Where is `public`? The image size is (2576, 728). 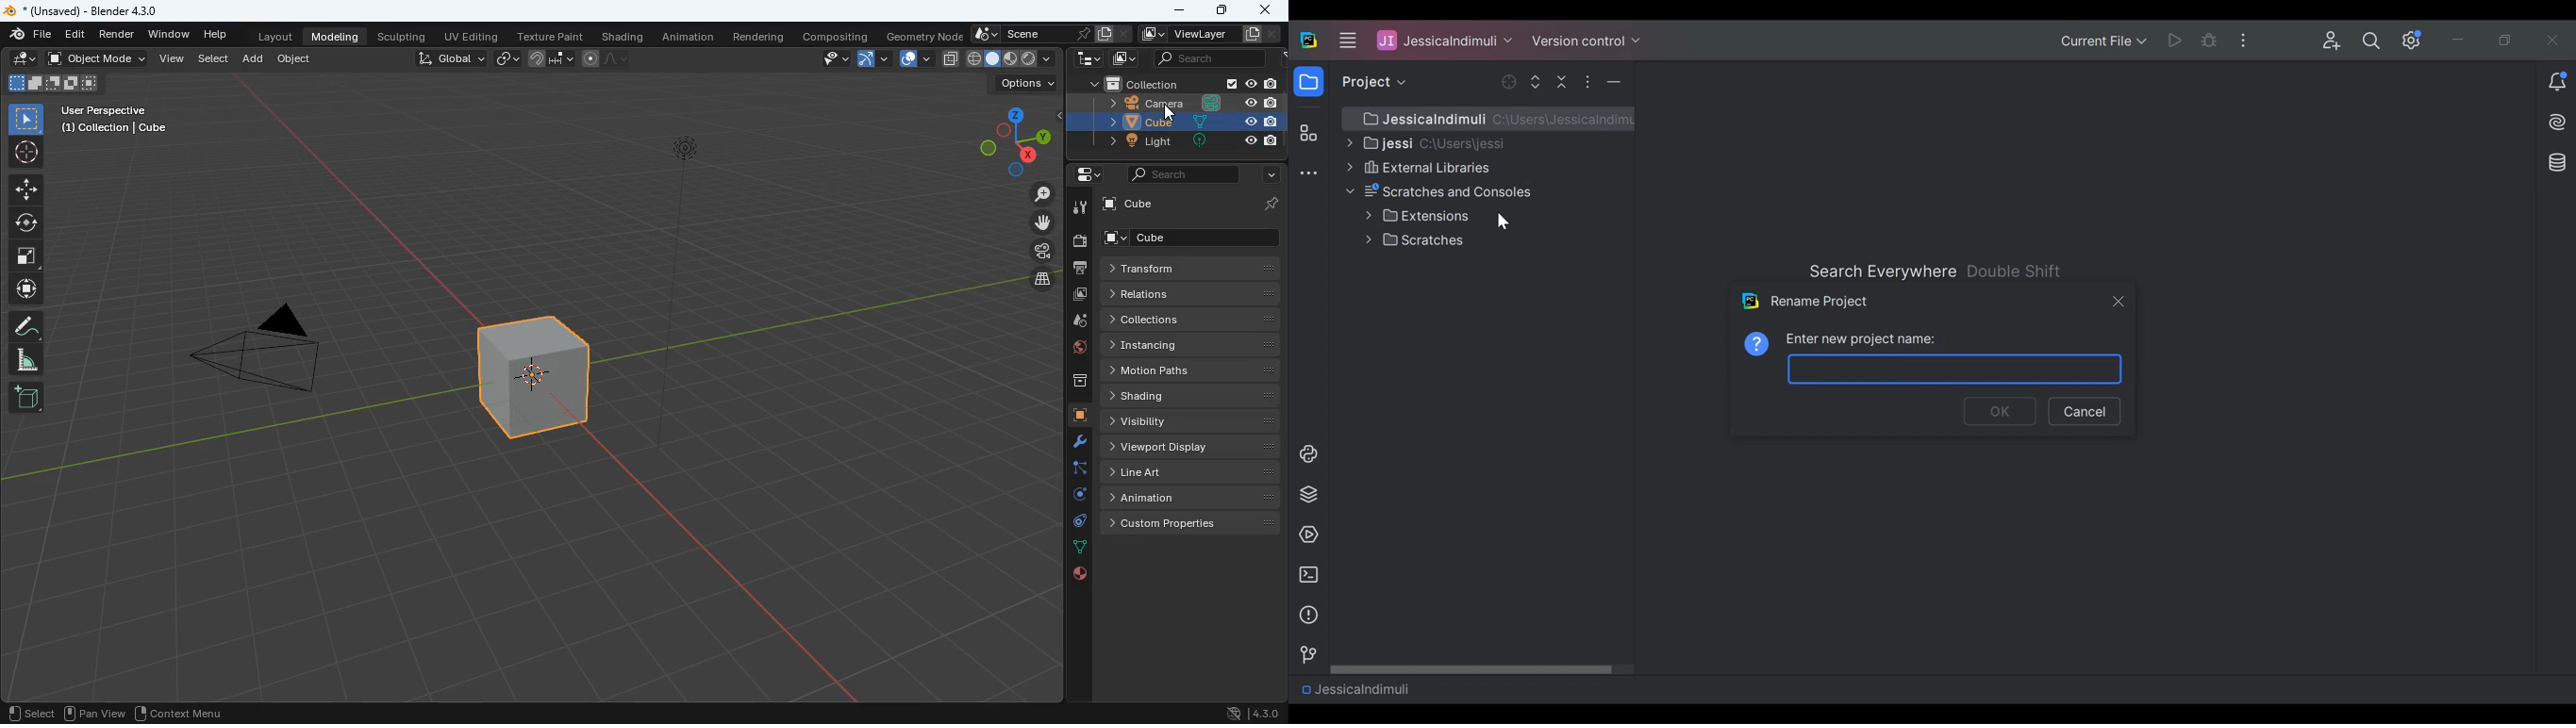 public is located at coordinates (1076, 574).